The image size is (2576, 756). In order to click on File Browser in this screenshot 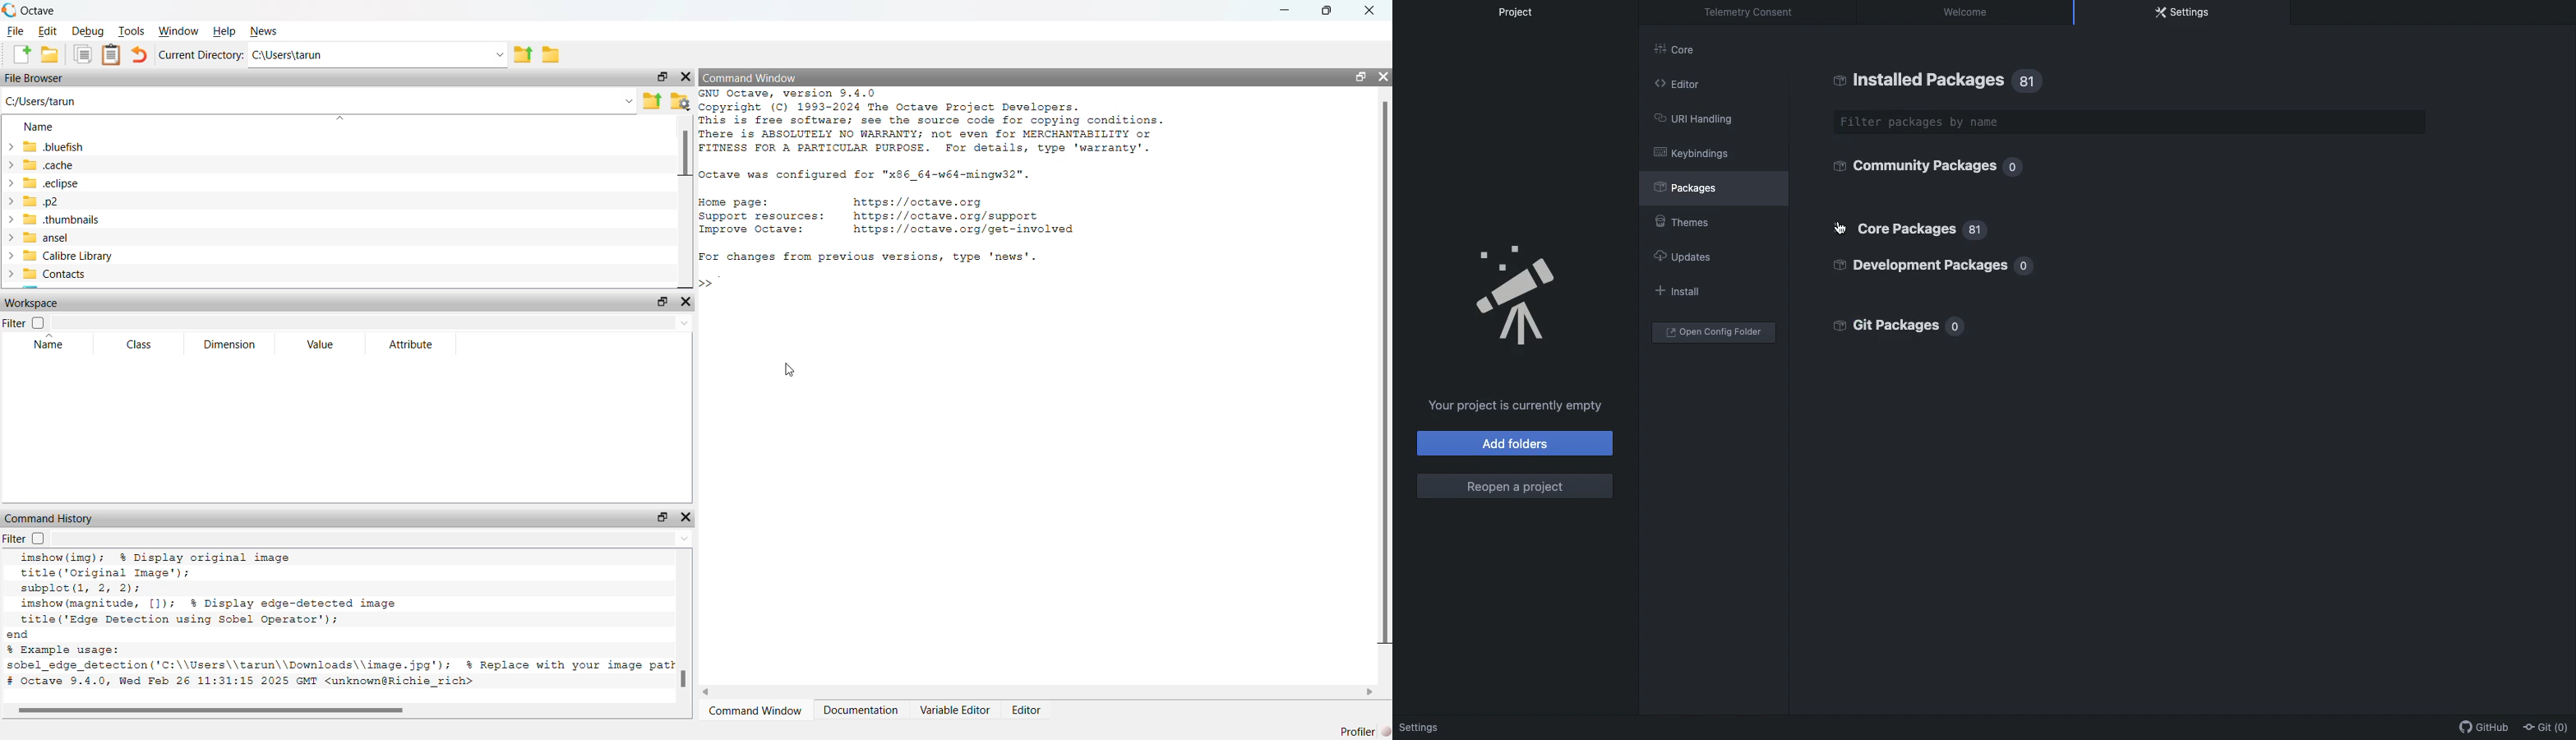, I will do `click(36, 78)`.